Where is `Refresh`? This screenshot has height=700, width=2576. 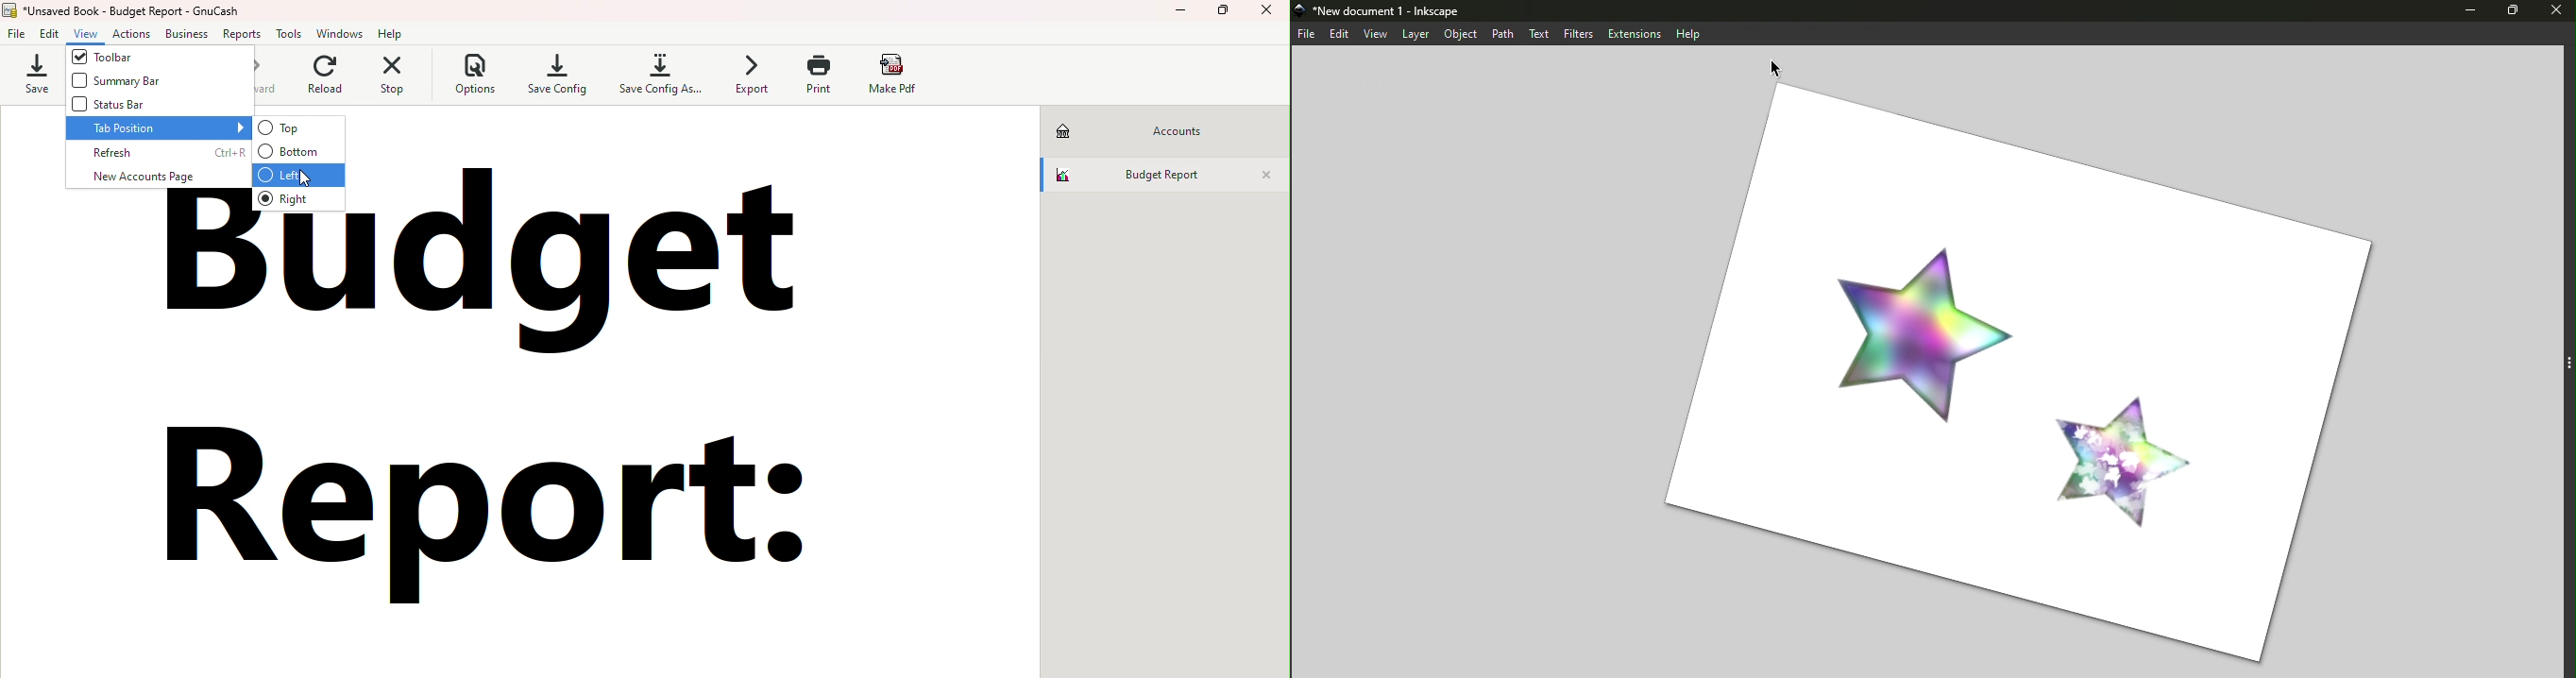 Refresh is located at coordinates (159, 151).